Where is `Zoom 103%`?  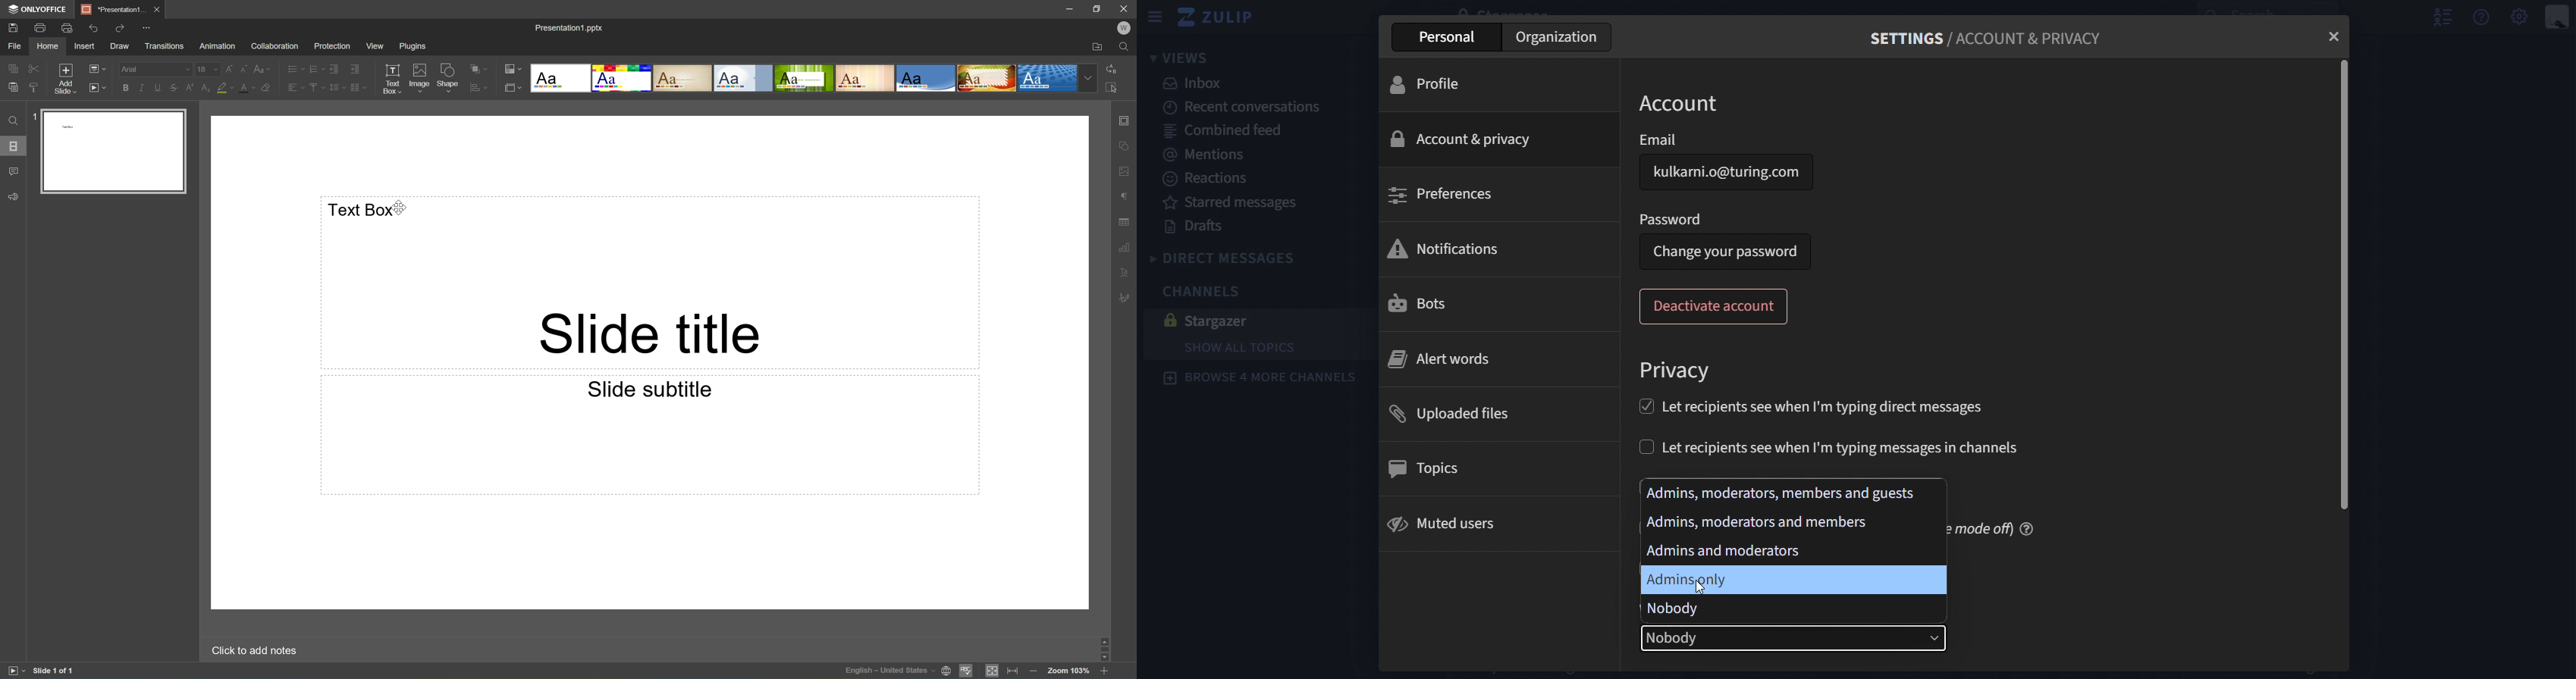
Zoom 103% is located at coordinates (1068, 671).